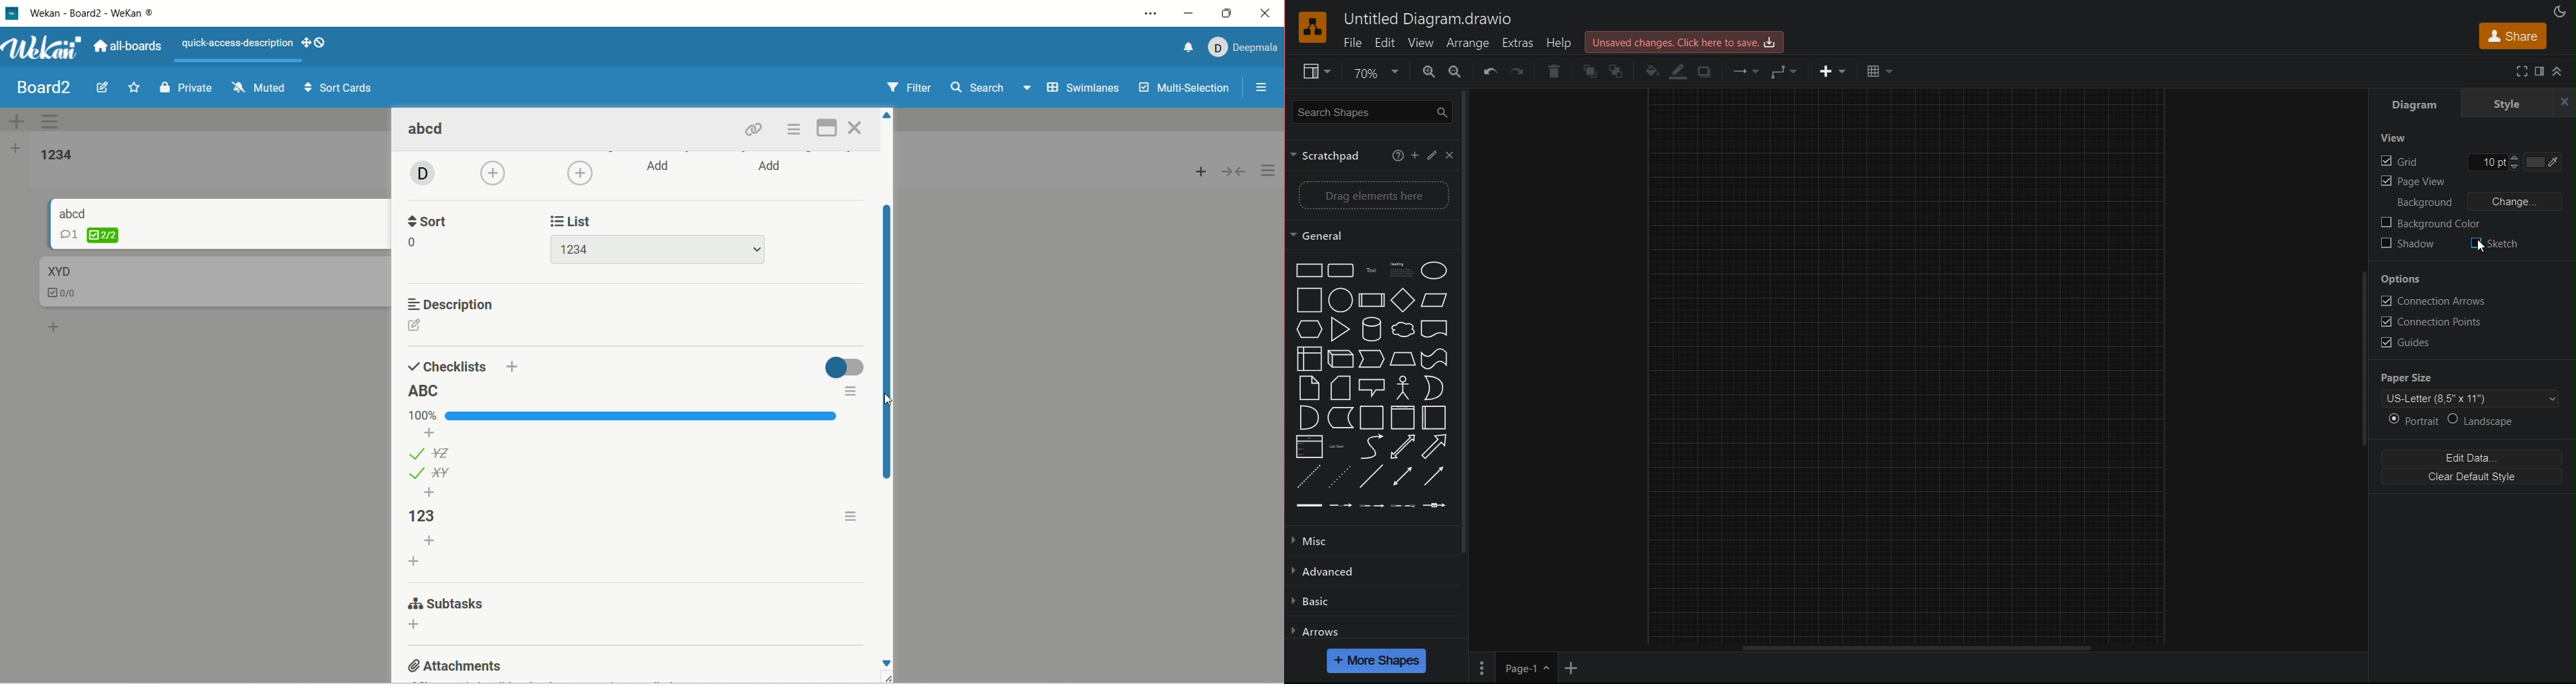 The width and height of the screenshot is (2576, 700). Describe the element at coordinates (853, 515) in the screenshot. I see `options` at that location.